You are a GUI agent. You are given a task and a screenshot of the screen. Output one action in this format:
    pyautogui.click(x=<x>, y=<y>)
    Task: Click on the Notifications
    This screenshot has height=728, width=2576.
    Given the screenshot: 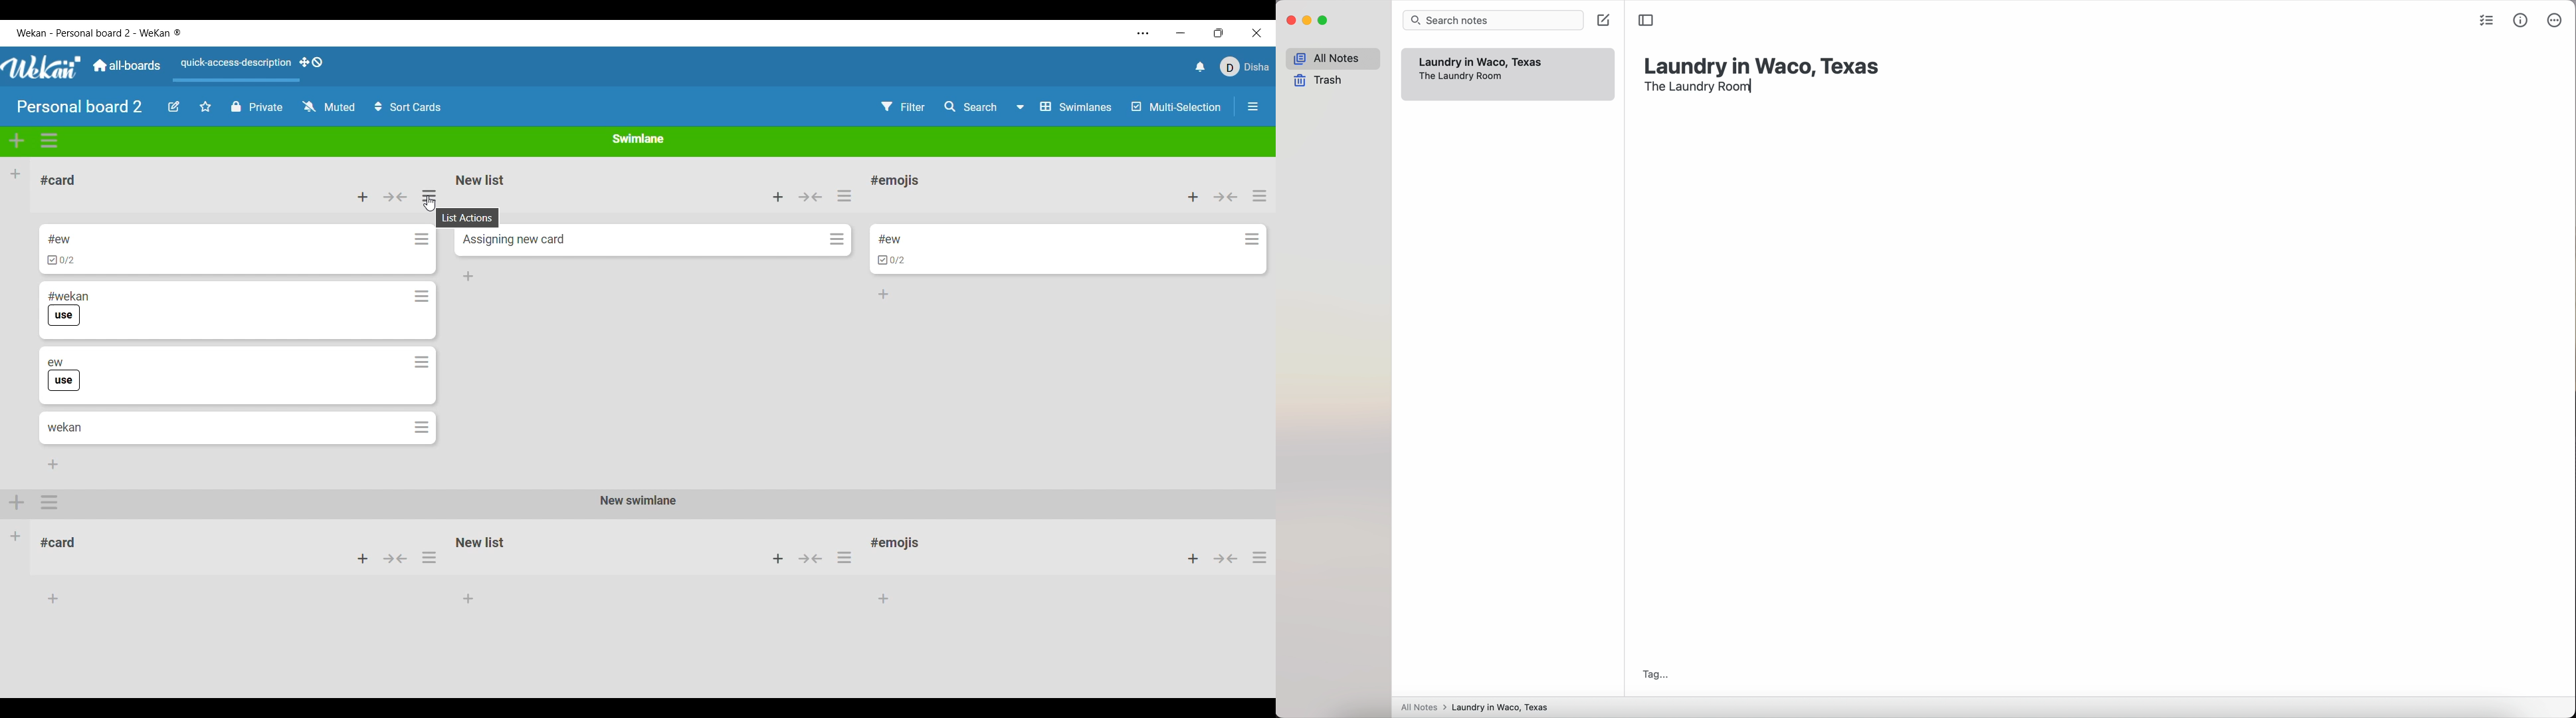 What is the action you would take?
    pyautogui.click(x=1201, y=66)
    